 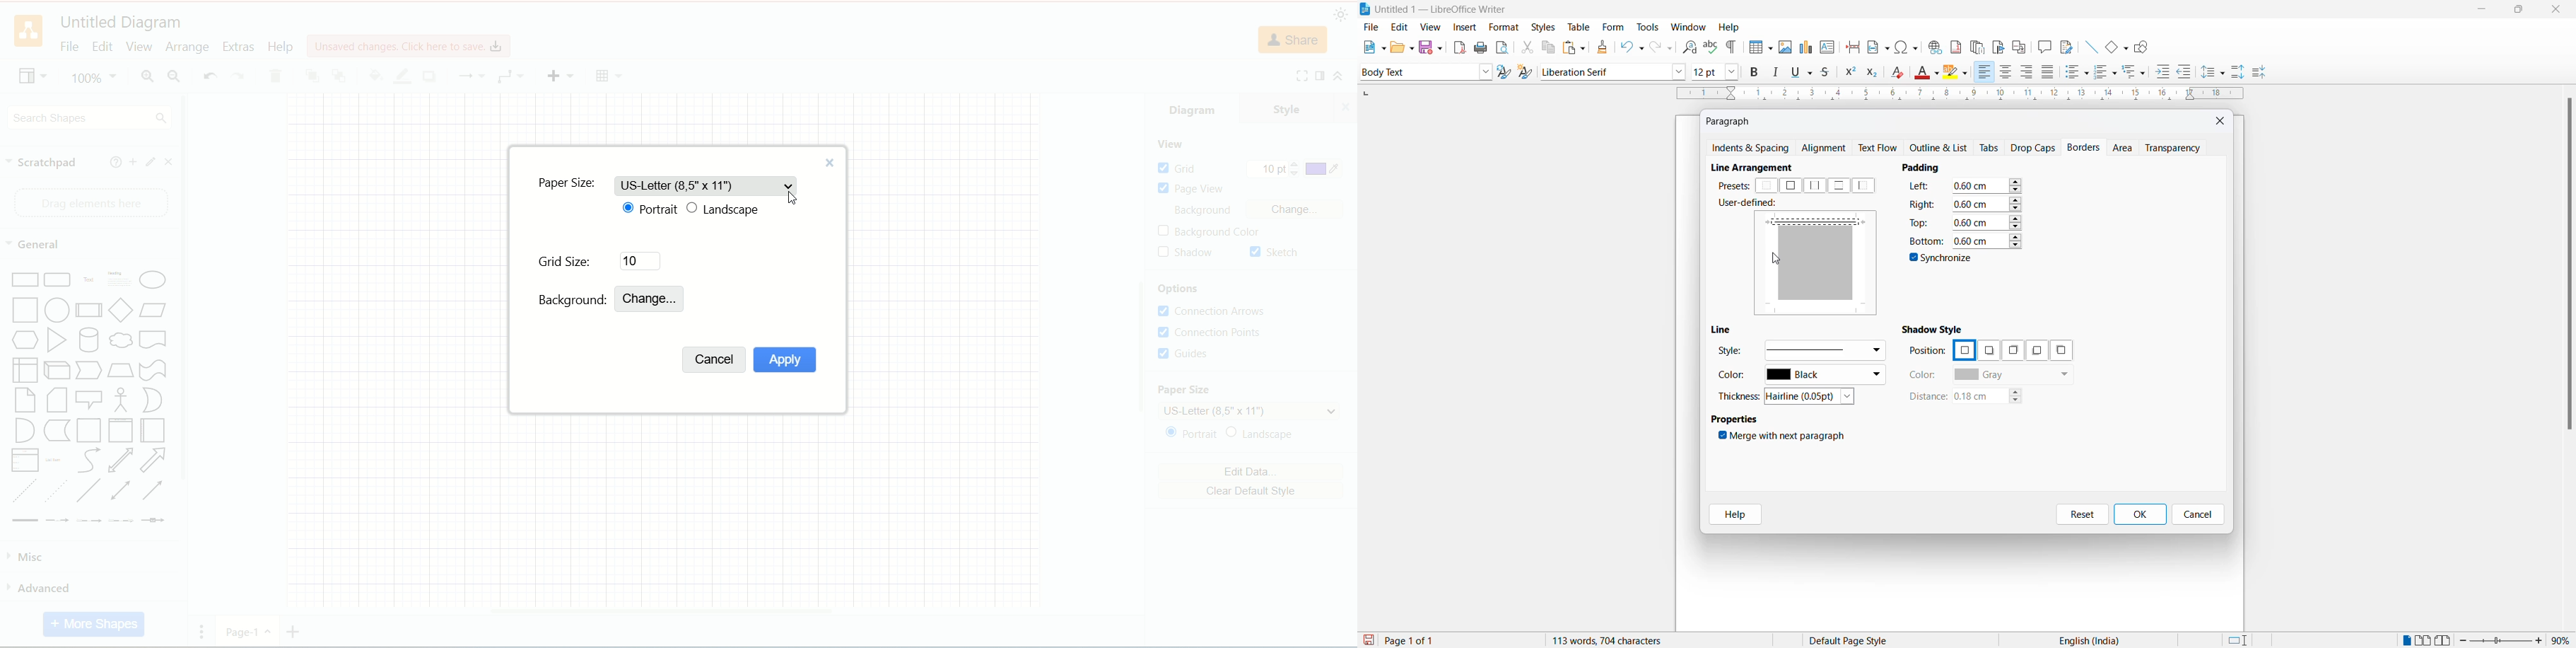 What do you see at coordinates (2238, 72) in the screenshot?
I see `increase paragraph` at bounding box center [2238, 72].